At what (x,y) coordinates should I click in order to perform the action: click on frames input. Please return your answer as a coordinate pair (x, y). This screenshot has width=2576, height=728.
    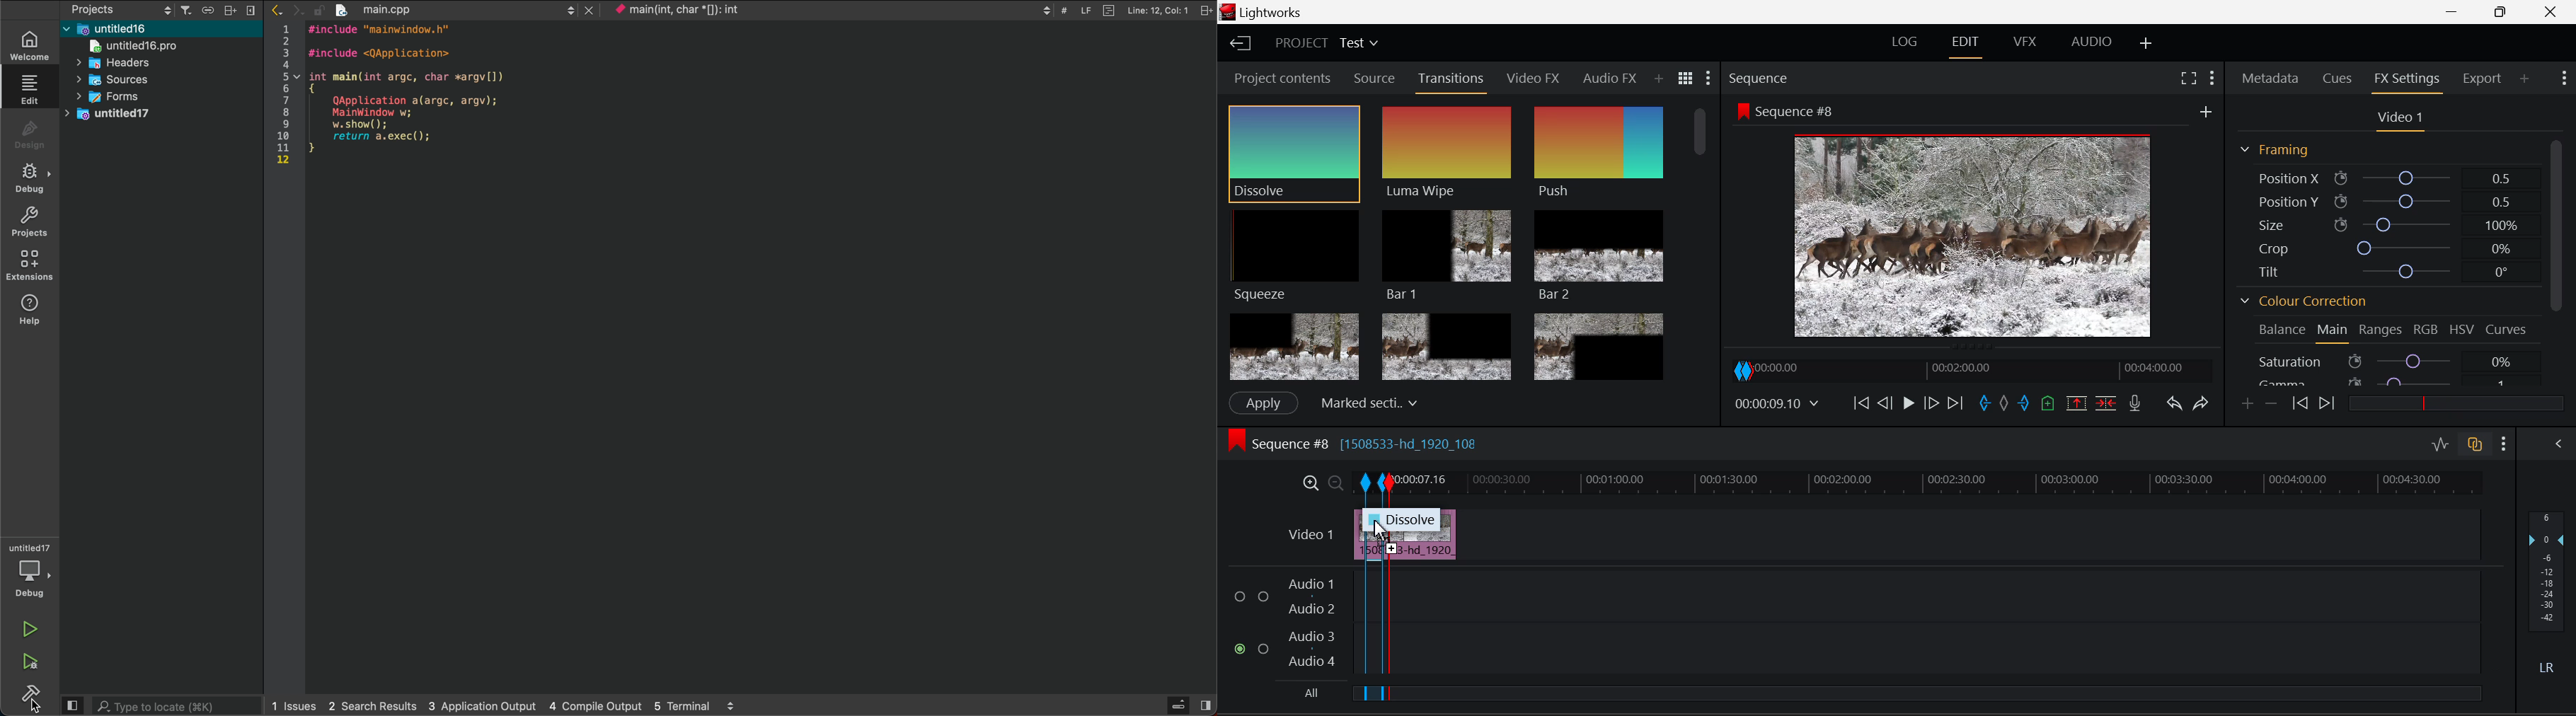
    Looking at the image, I should click on (1503, 402).